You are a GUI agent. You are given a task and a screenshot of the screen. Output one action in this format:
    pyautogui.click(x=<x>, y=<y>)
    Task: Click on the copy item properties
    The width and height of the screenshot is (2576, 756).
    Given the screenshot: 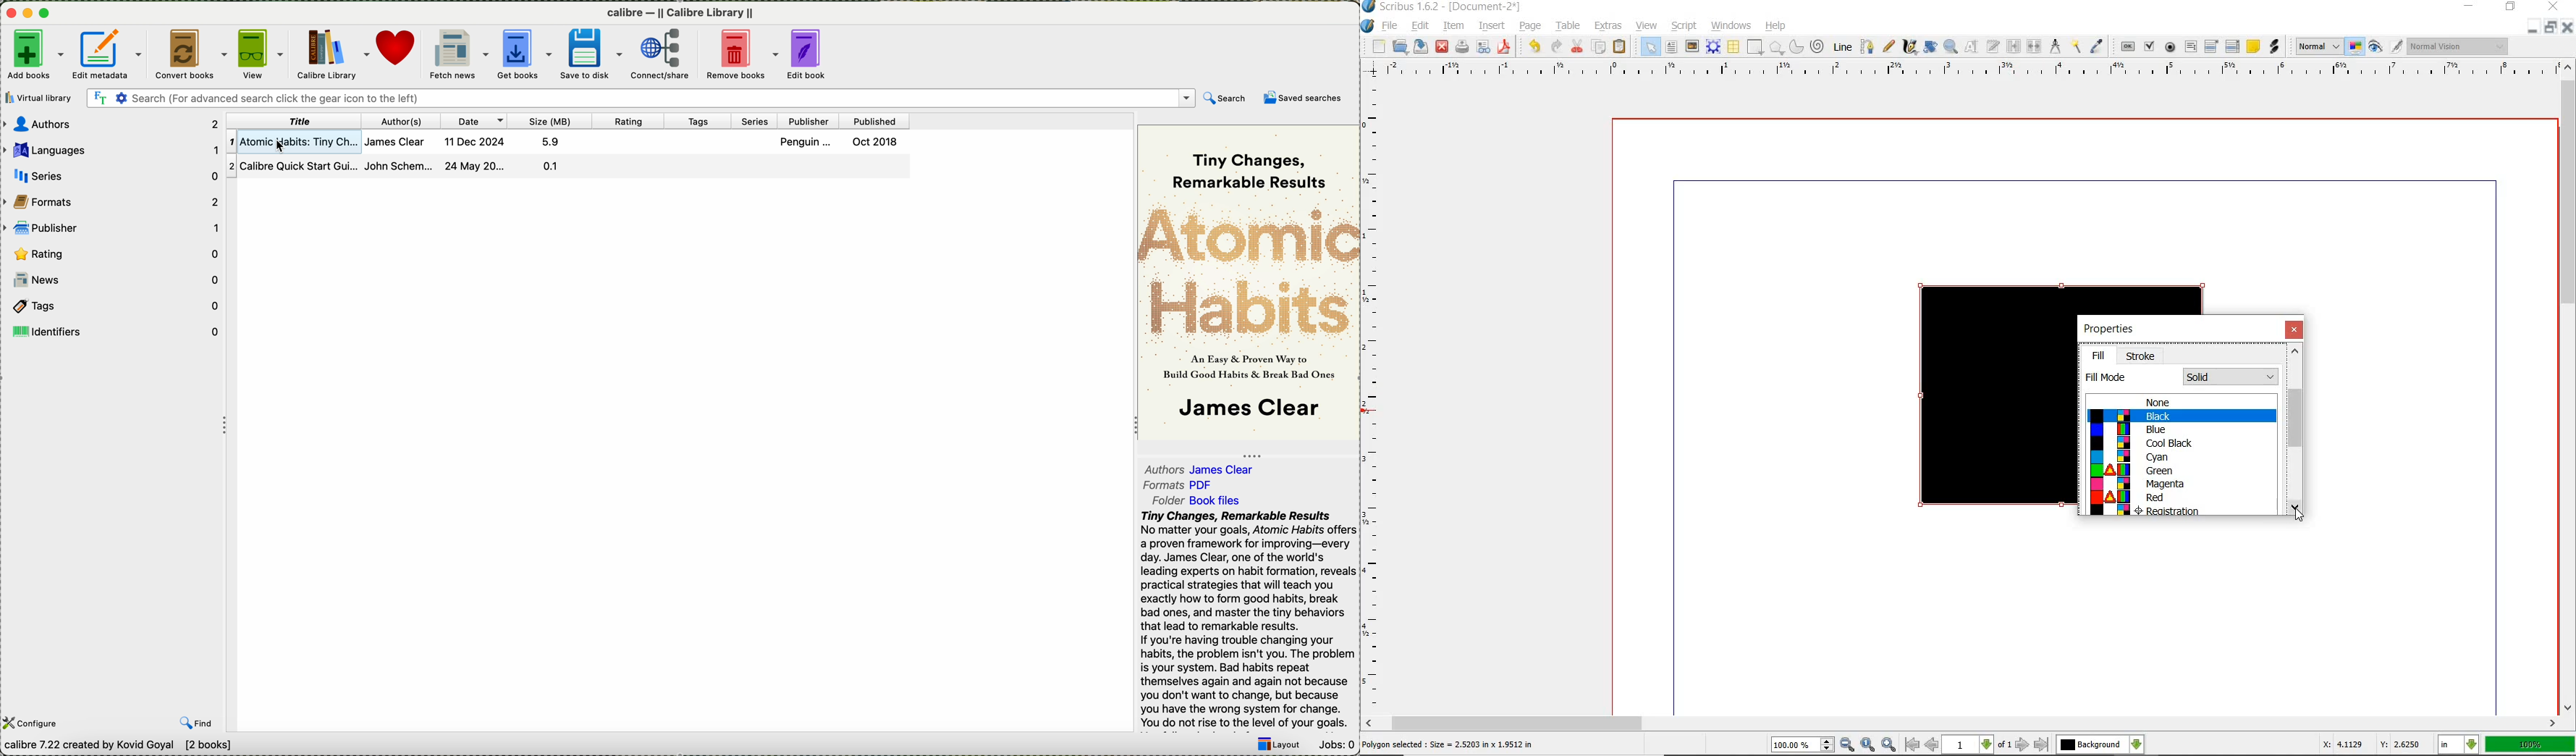 What is the action you would take?
    pyautogui.click(x=2076, y=49)
    